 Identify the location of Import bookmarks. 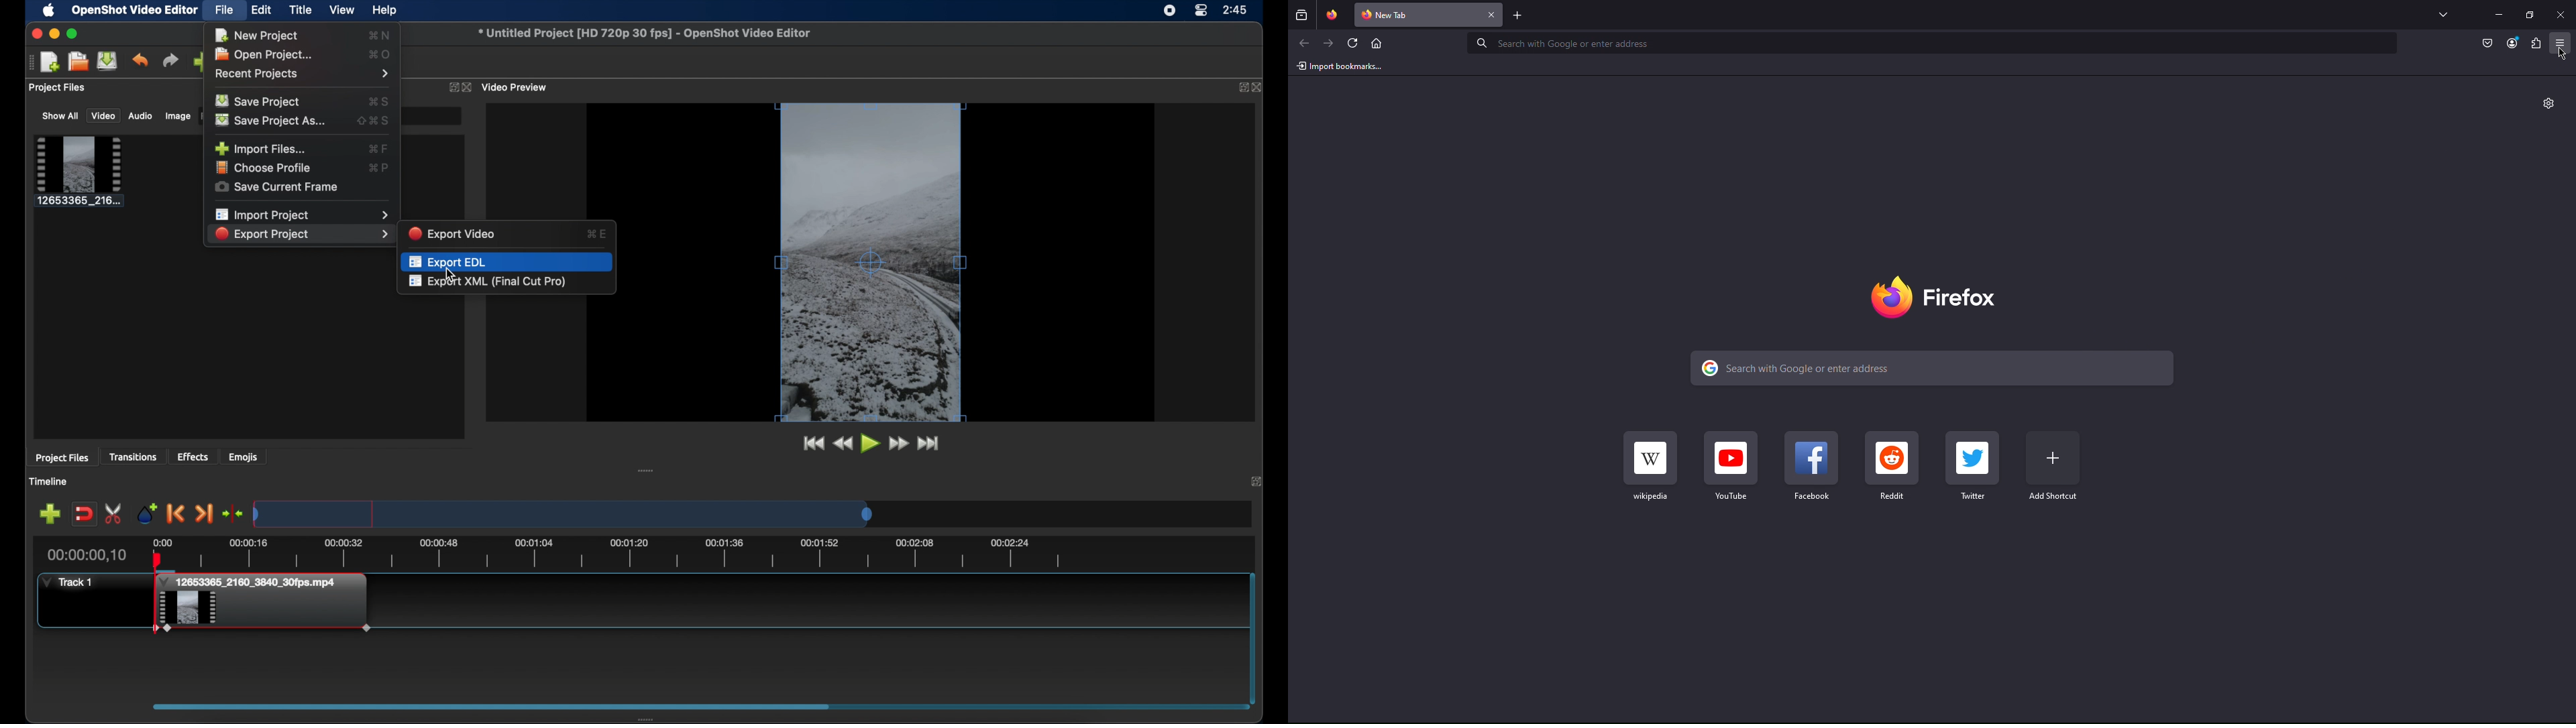
(1339, 66).